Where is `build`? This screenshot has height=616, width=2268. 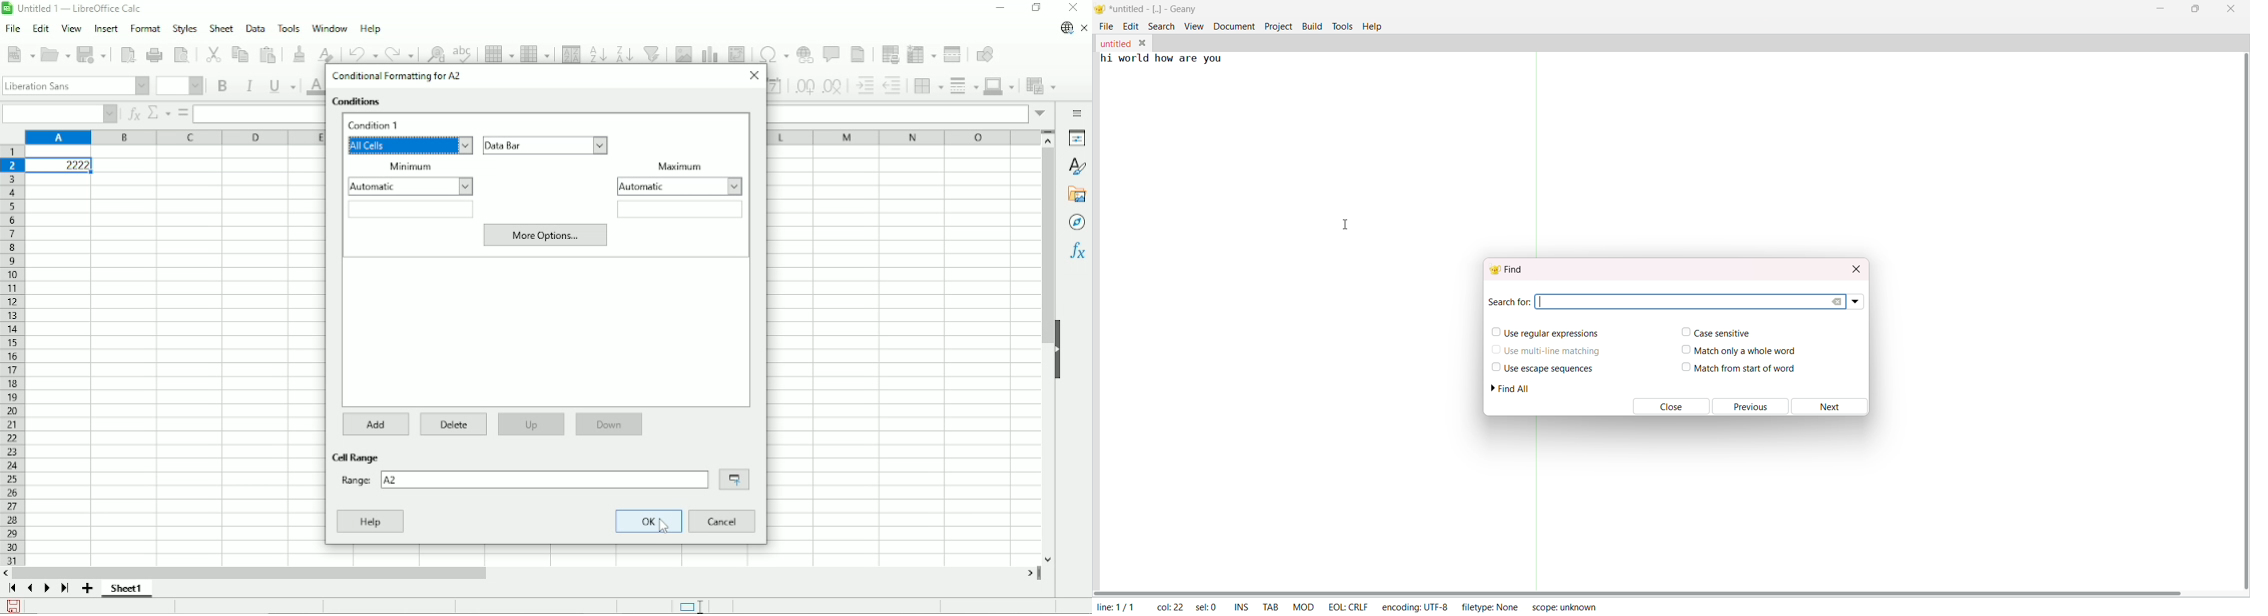
build is located at coordinates (1311, 25).